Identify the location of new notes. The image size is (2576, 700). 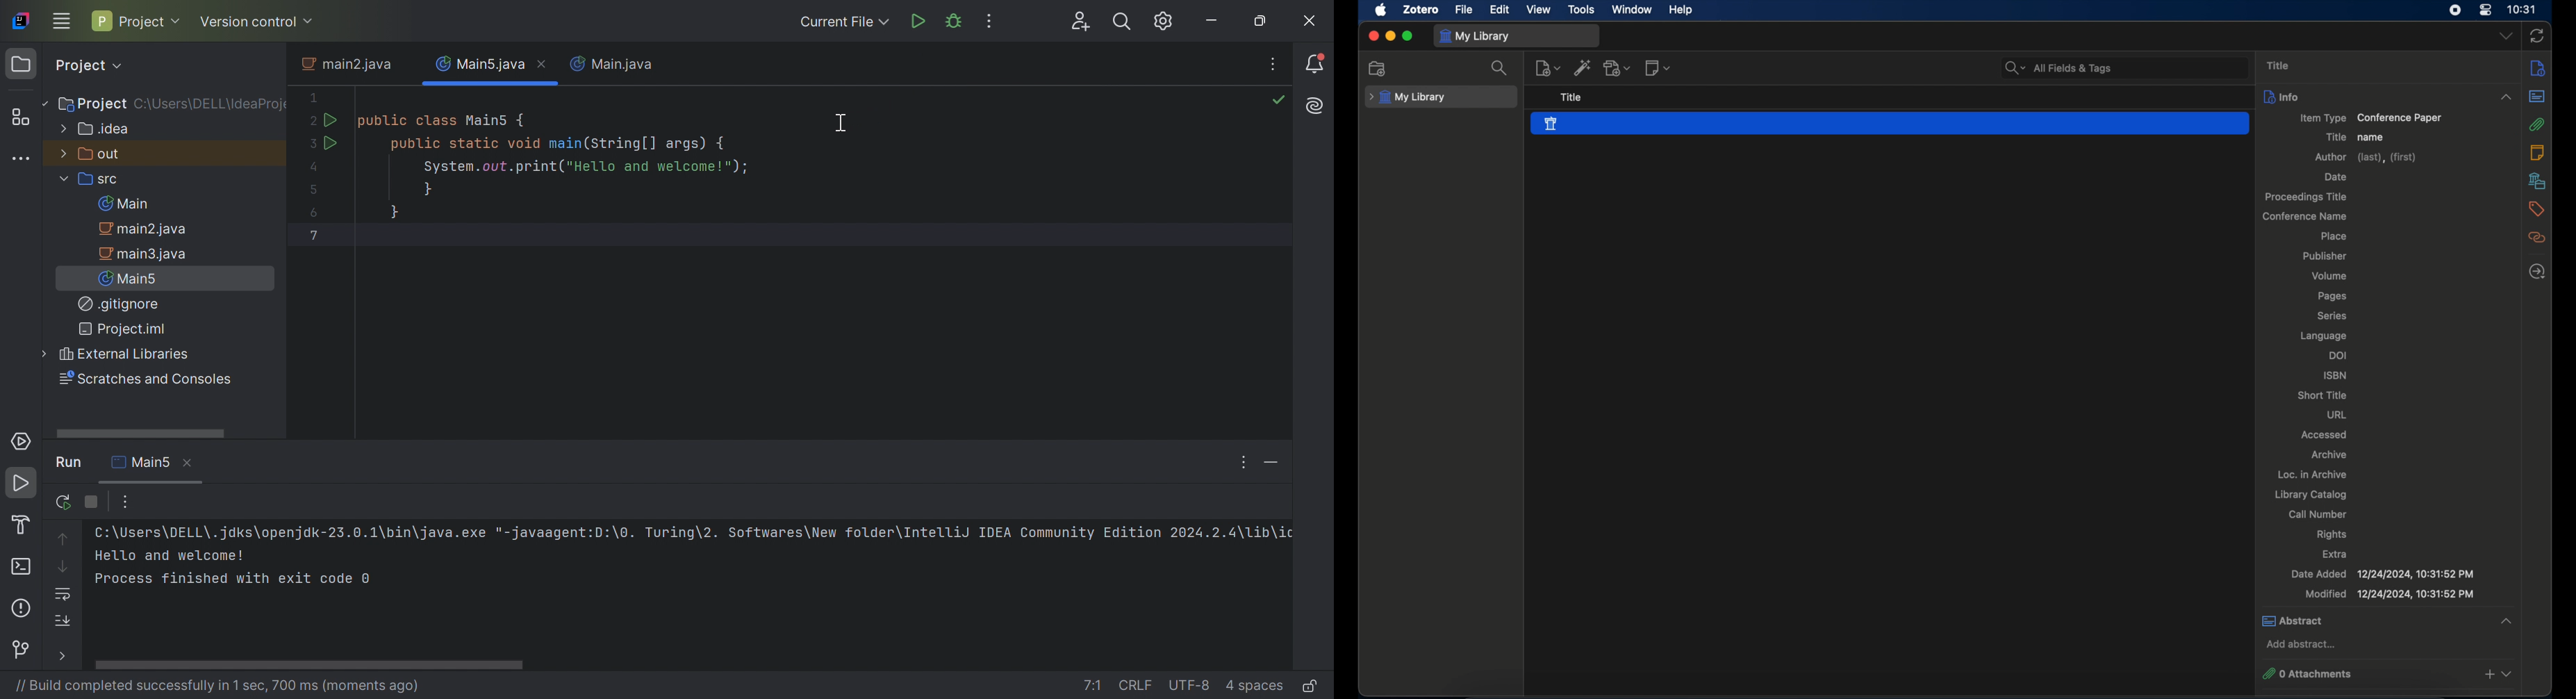
(1657, 67).